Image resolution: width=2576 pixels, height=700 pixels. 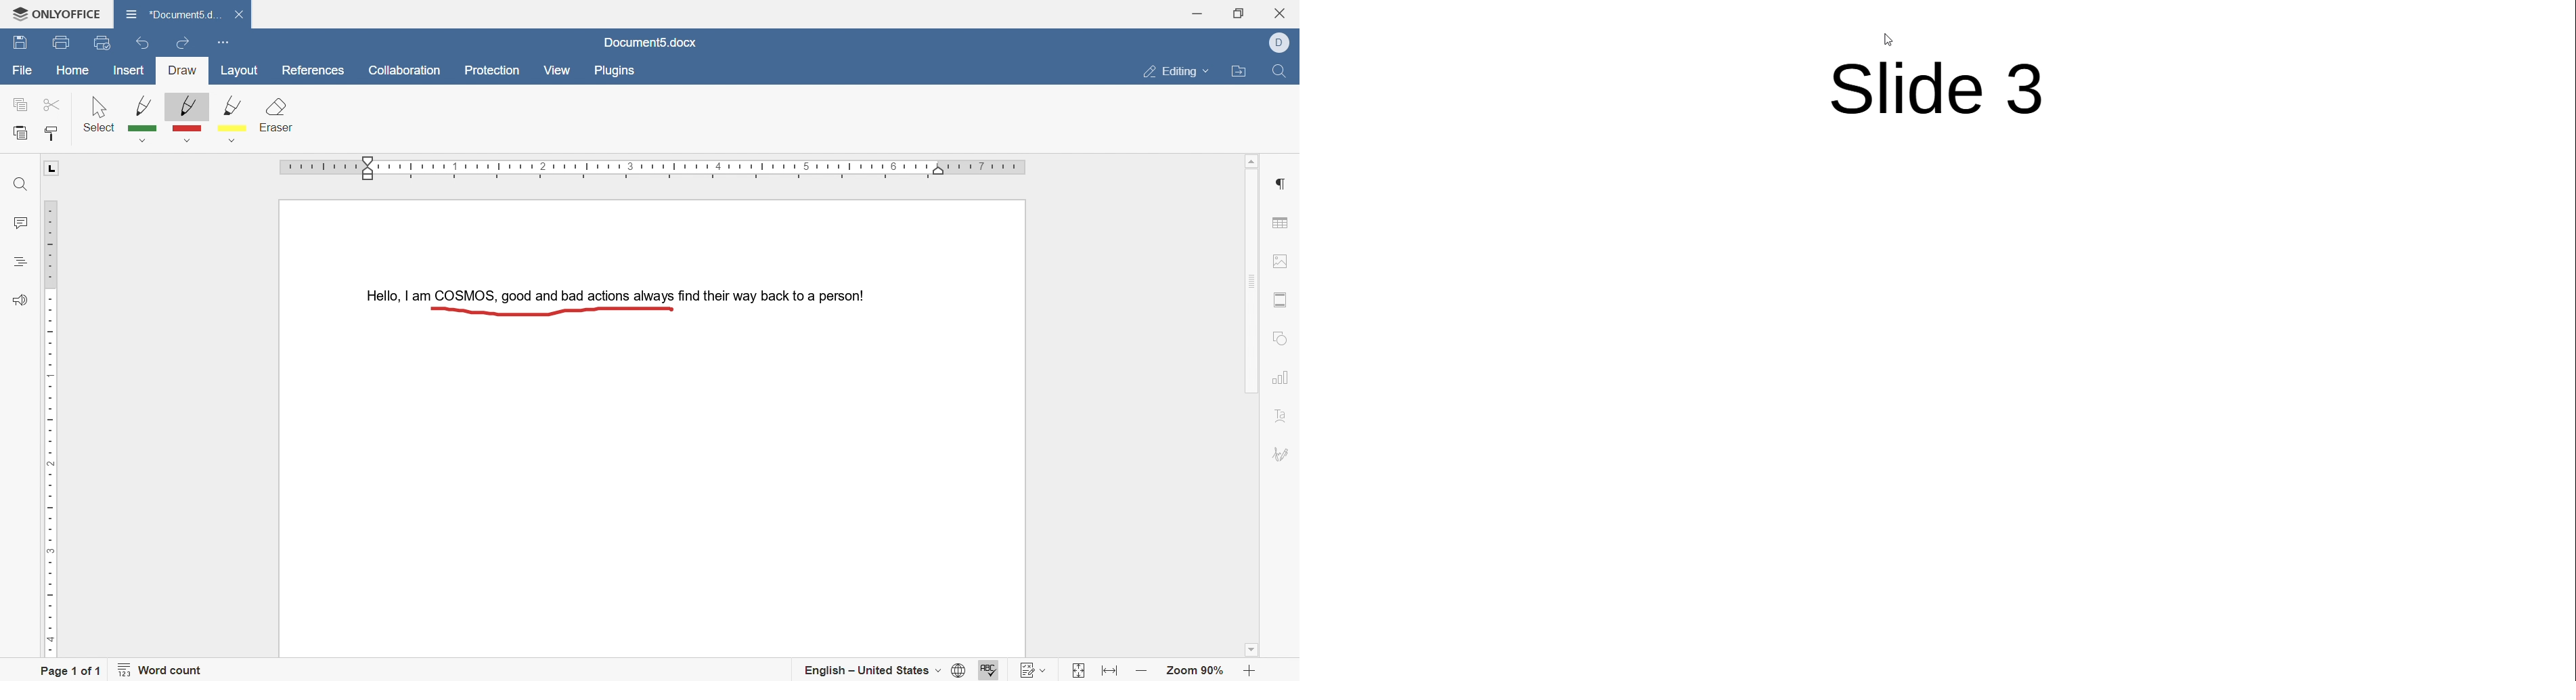 I want to click on close, so click(x=1285, y=12).